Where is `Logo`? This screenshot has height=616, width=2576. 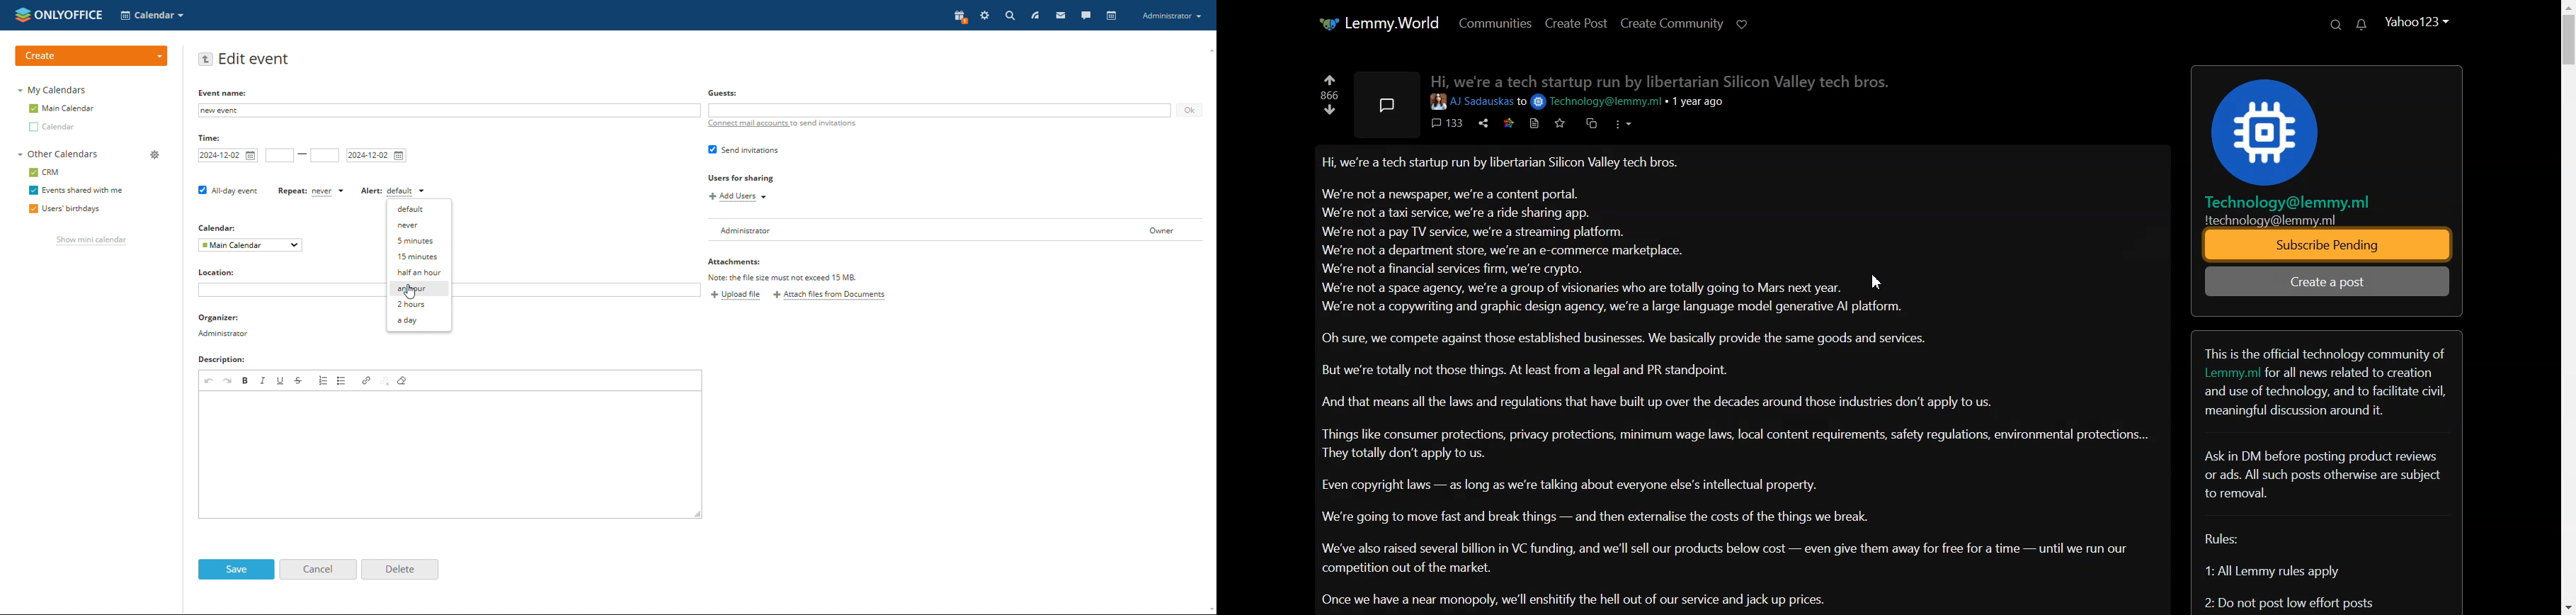
Logo is located at coordinates (2320, 134).